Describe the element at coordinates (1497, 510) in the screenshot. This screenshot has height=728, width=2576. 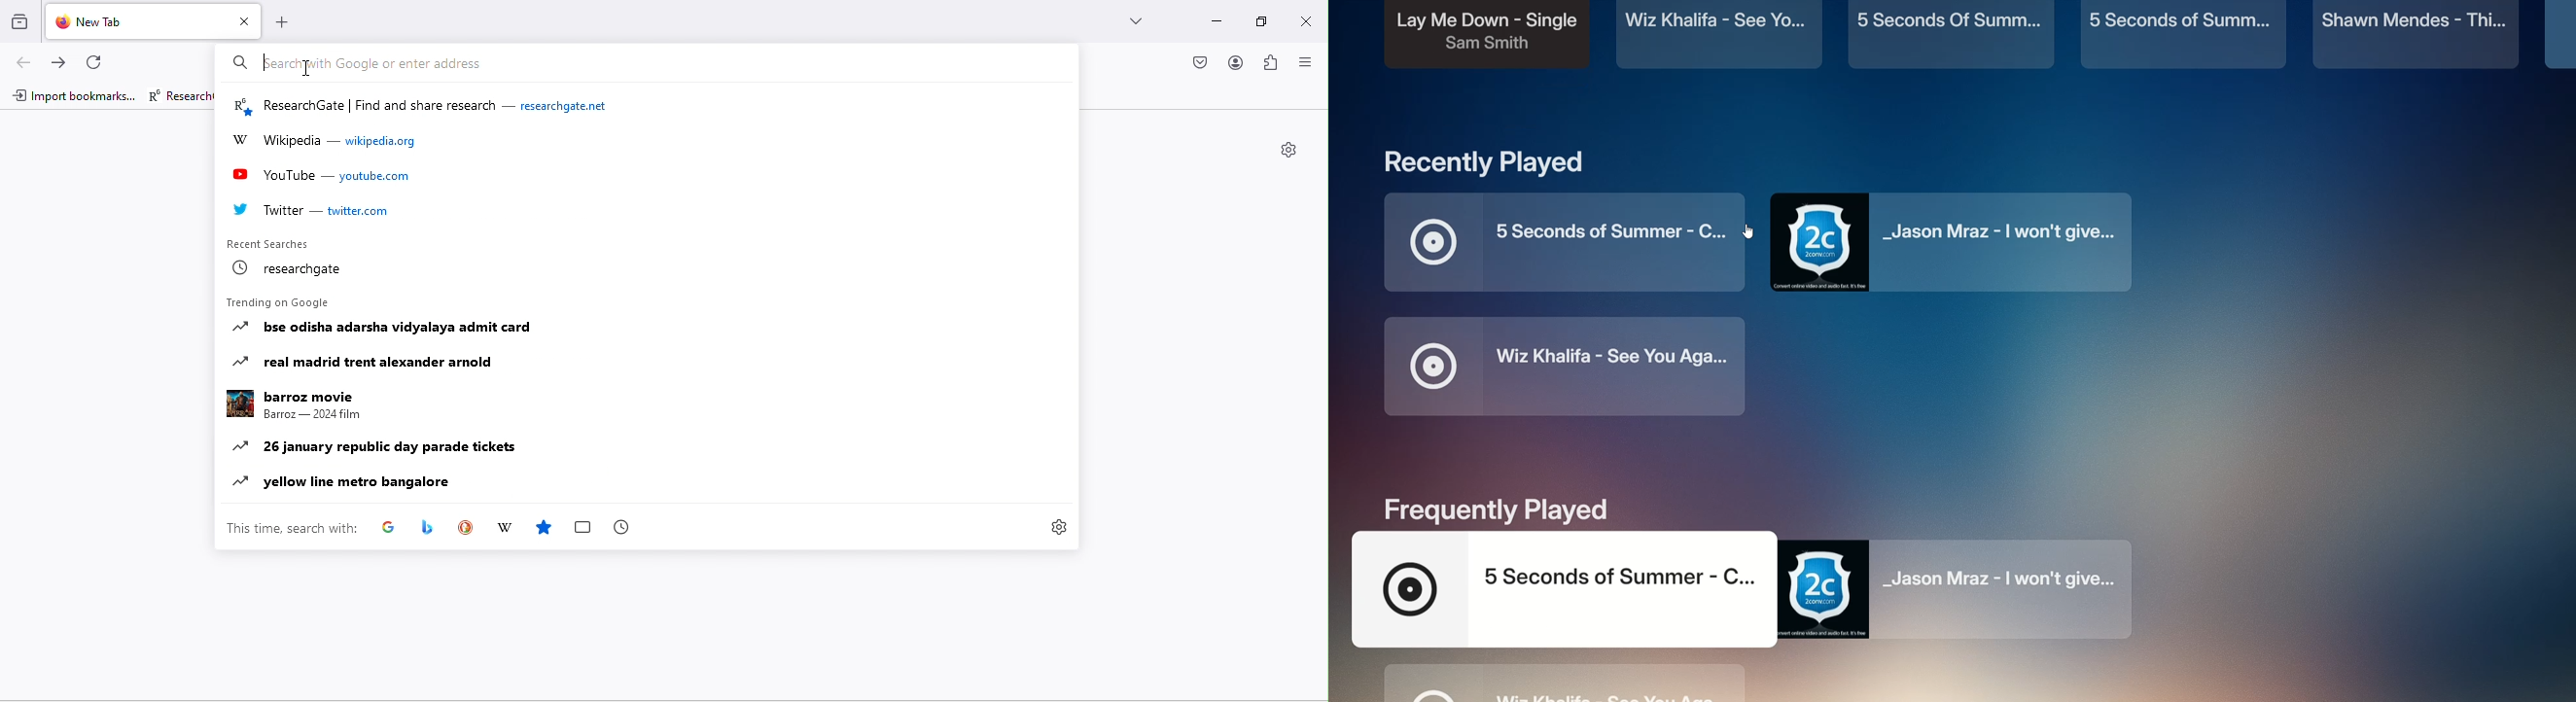
I see `Frequently Played` at that location.